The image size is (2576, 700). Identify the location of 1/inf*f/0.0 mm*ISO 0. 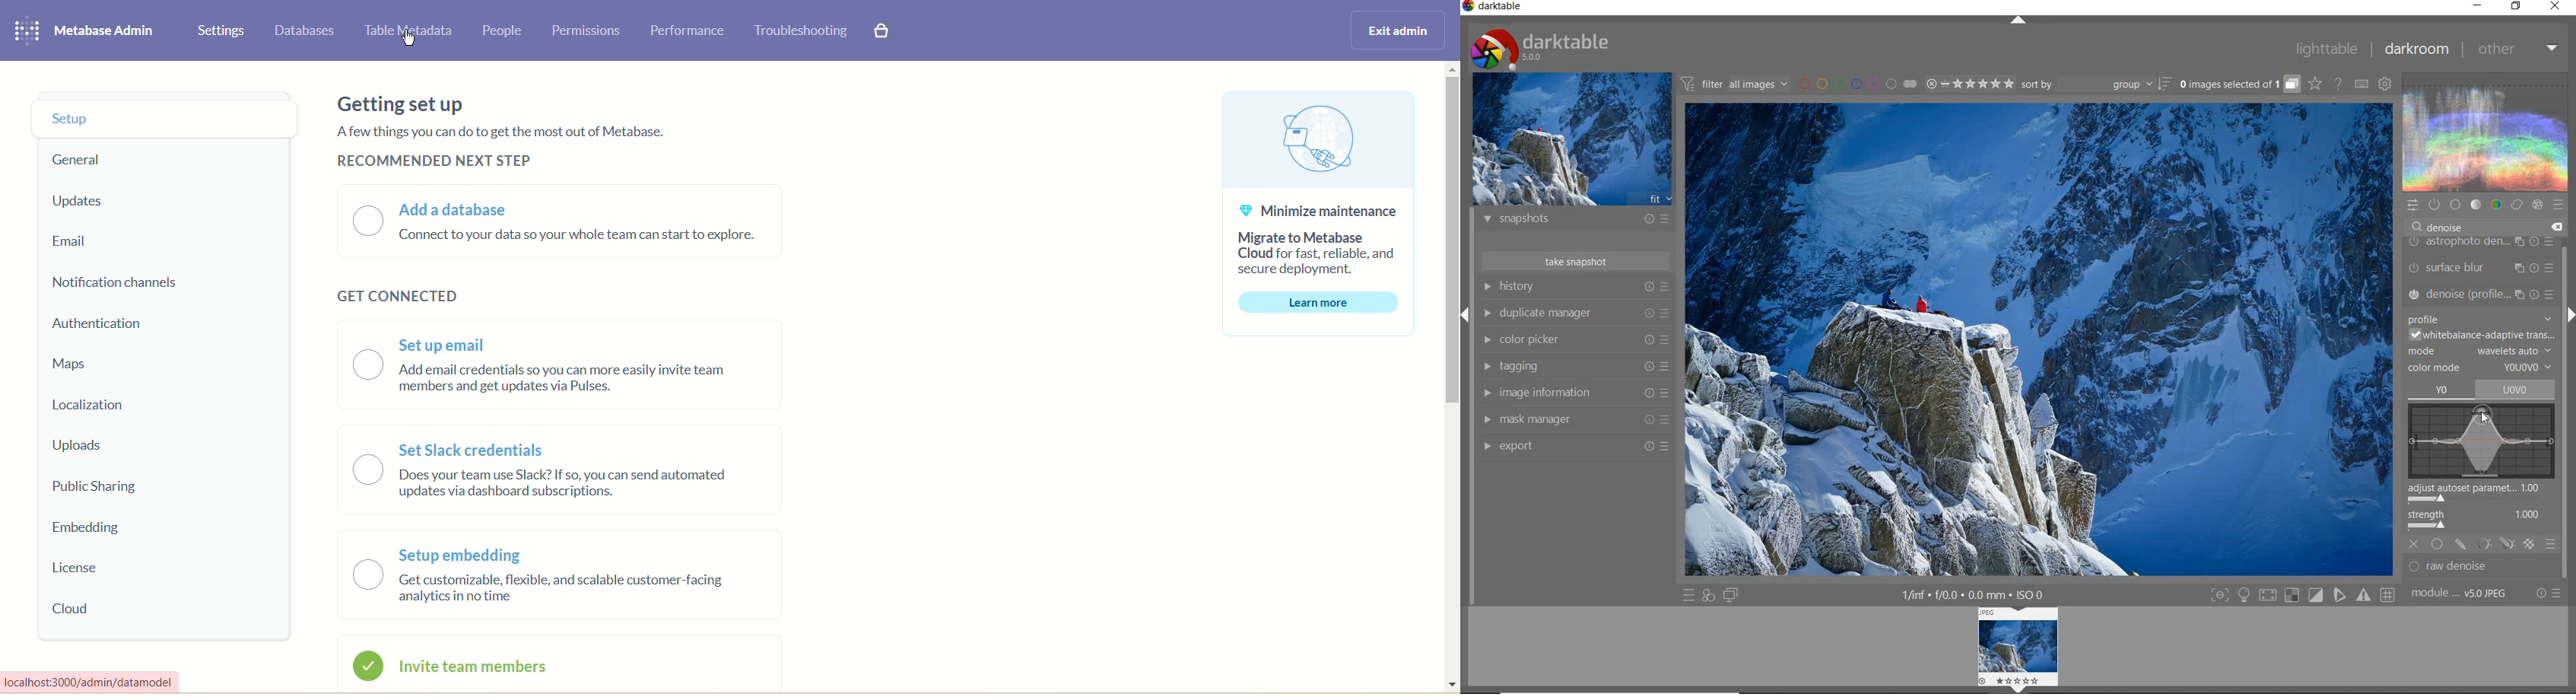
(1978, 594).